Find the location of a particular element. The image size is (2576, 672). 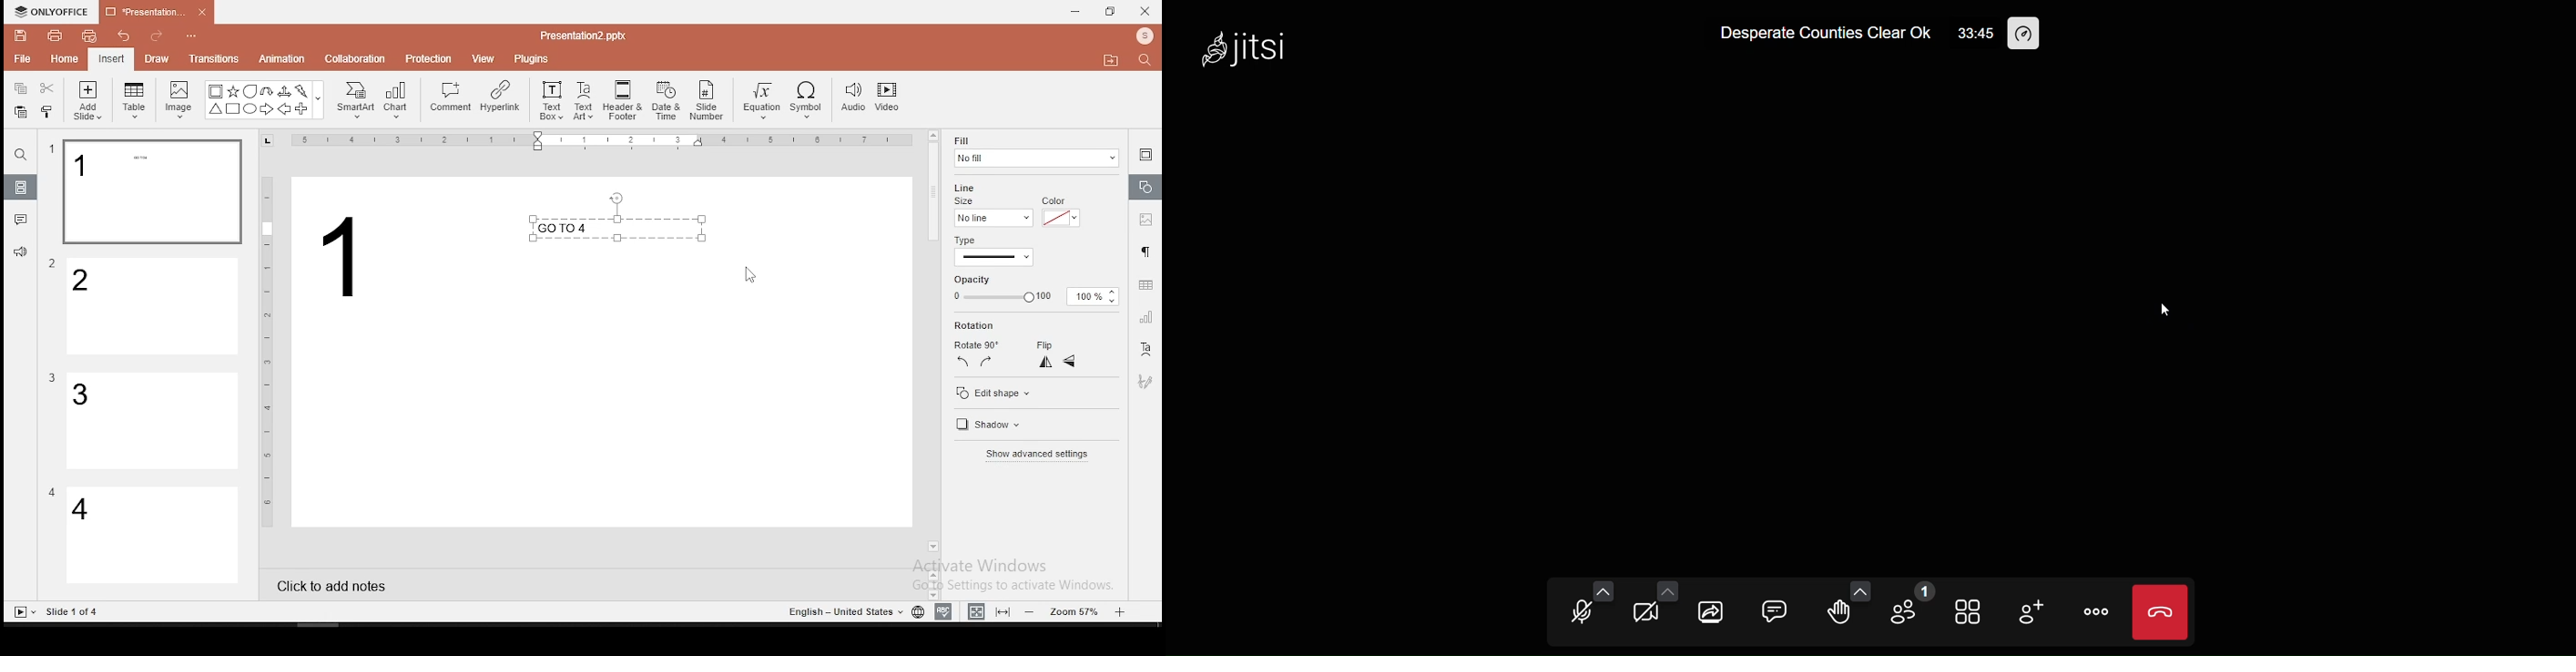

fit to slide is located at coordinates (1005, 610).